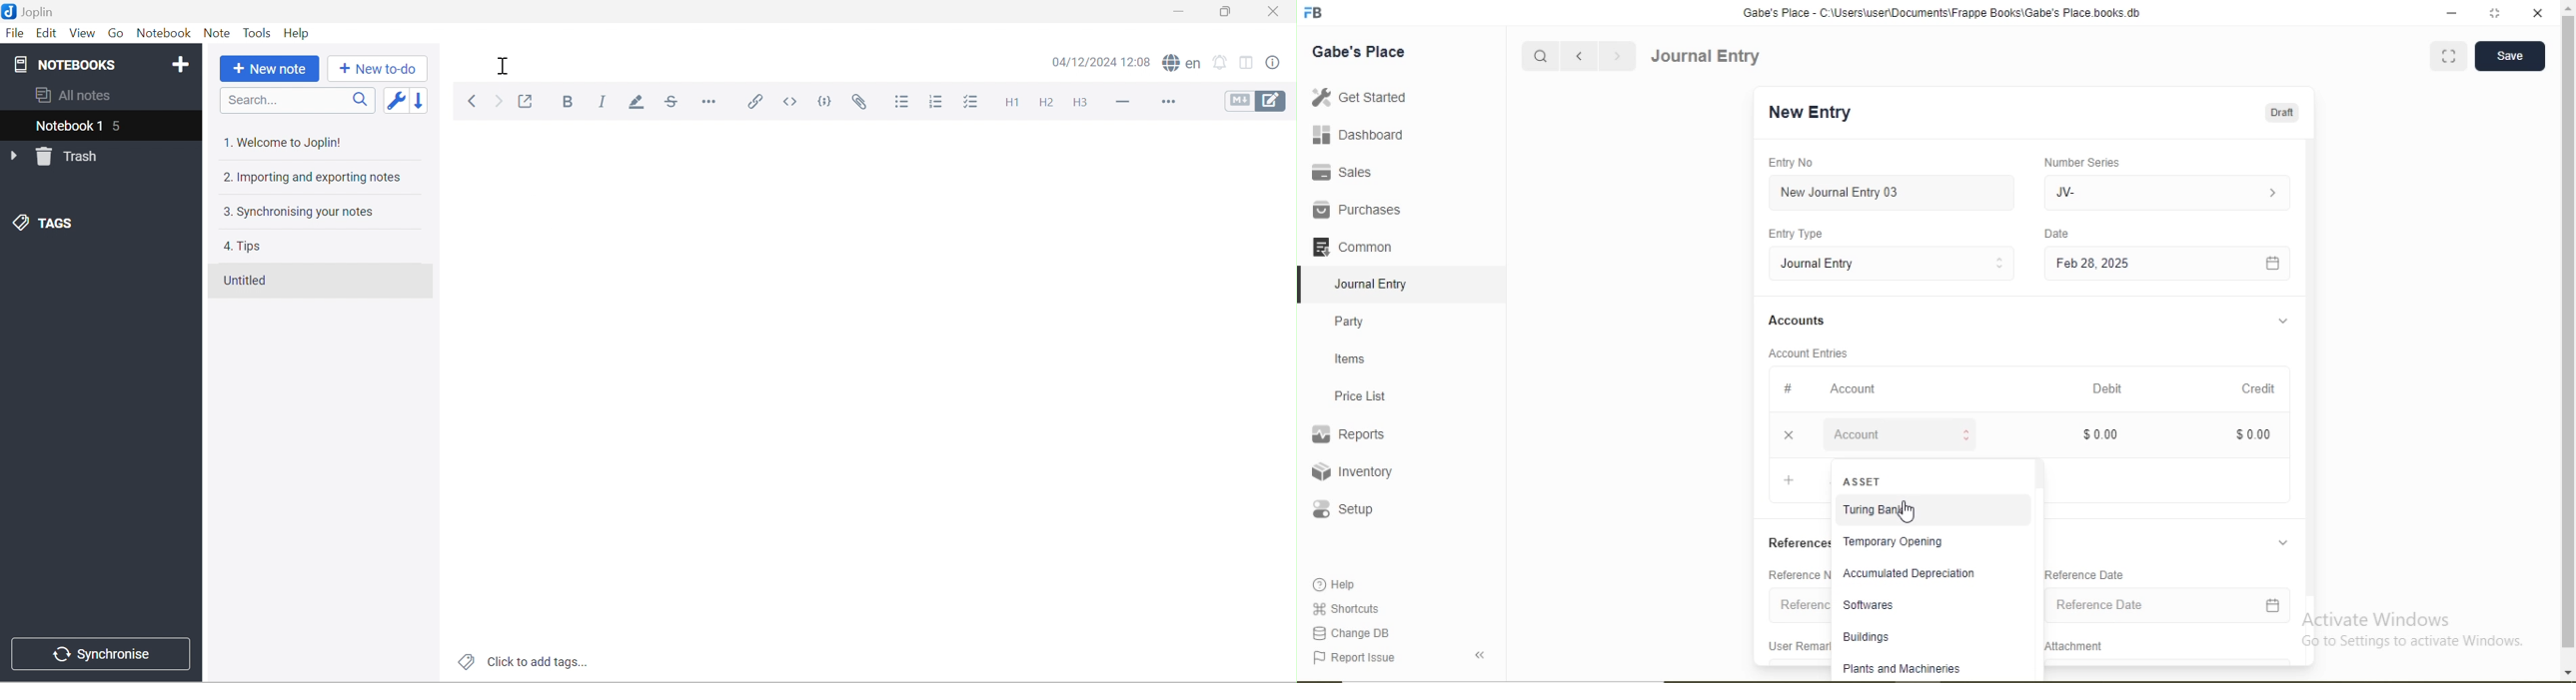 The height and width of the screenshot is (700, 2576). What do you see at coordinates (903, 103) in the screenshot?
I see `Bulleted list` at bounding box center [903, 103].